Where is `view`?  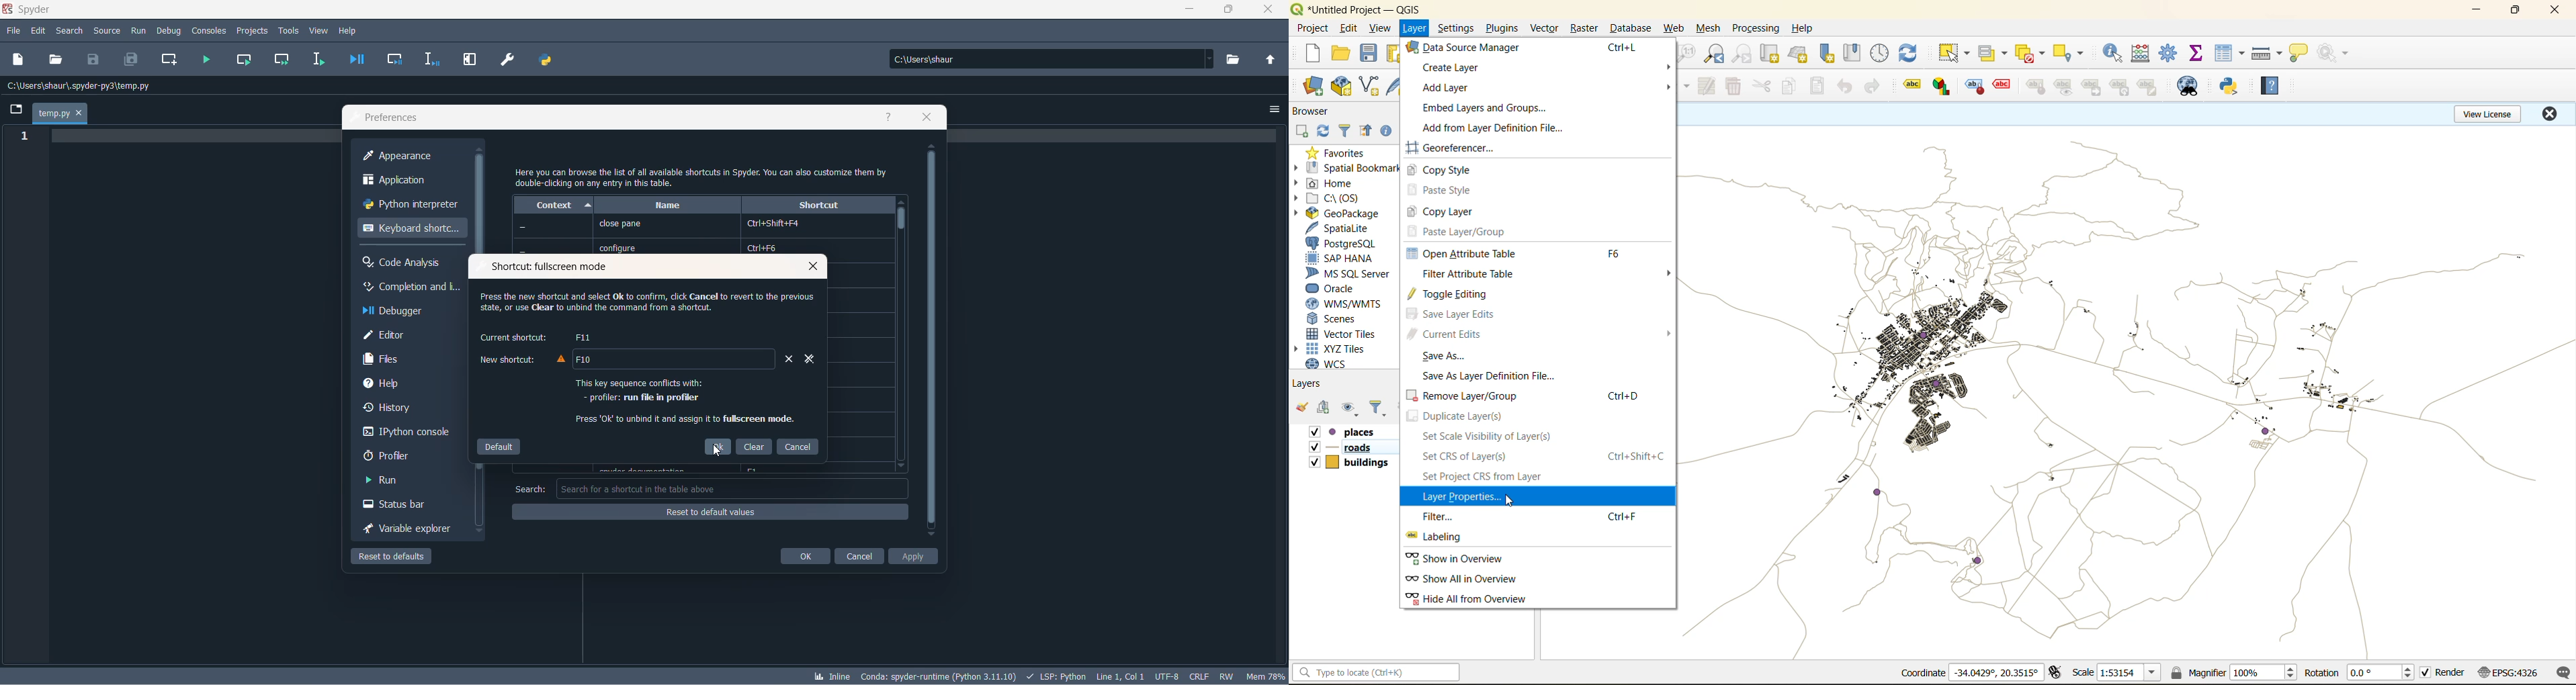 view is located at coordinates (319, 31).